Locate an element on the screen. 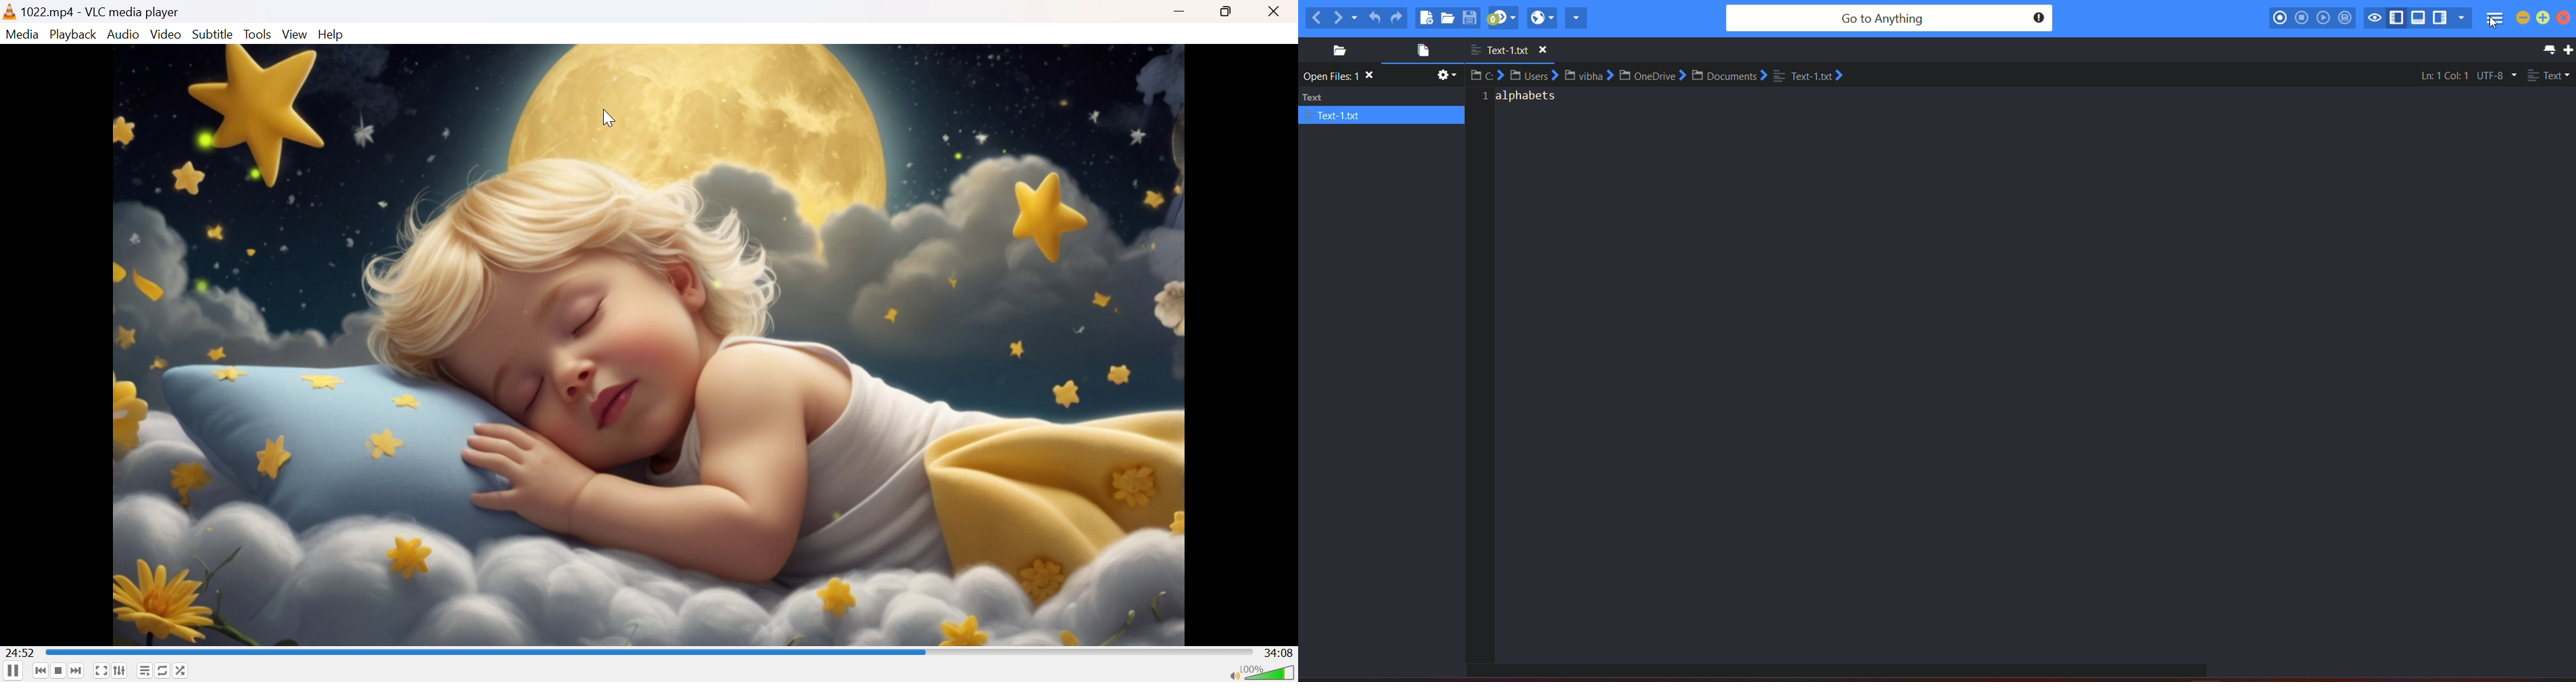 This screenshot has height=700, width=2576. show/hide right pane is located at coordinates (2440, 19).